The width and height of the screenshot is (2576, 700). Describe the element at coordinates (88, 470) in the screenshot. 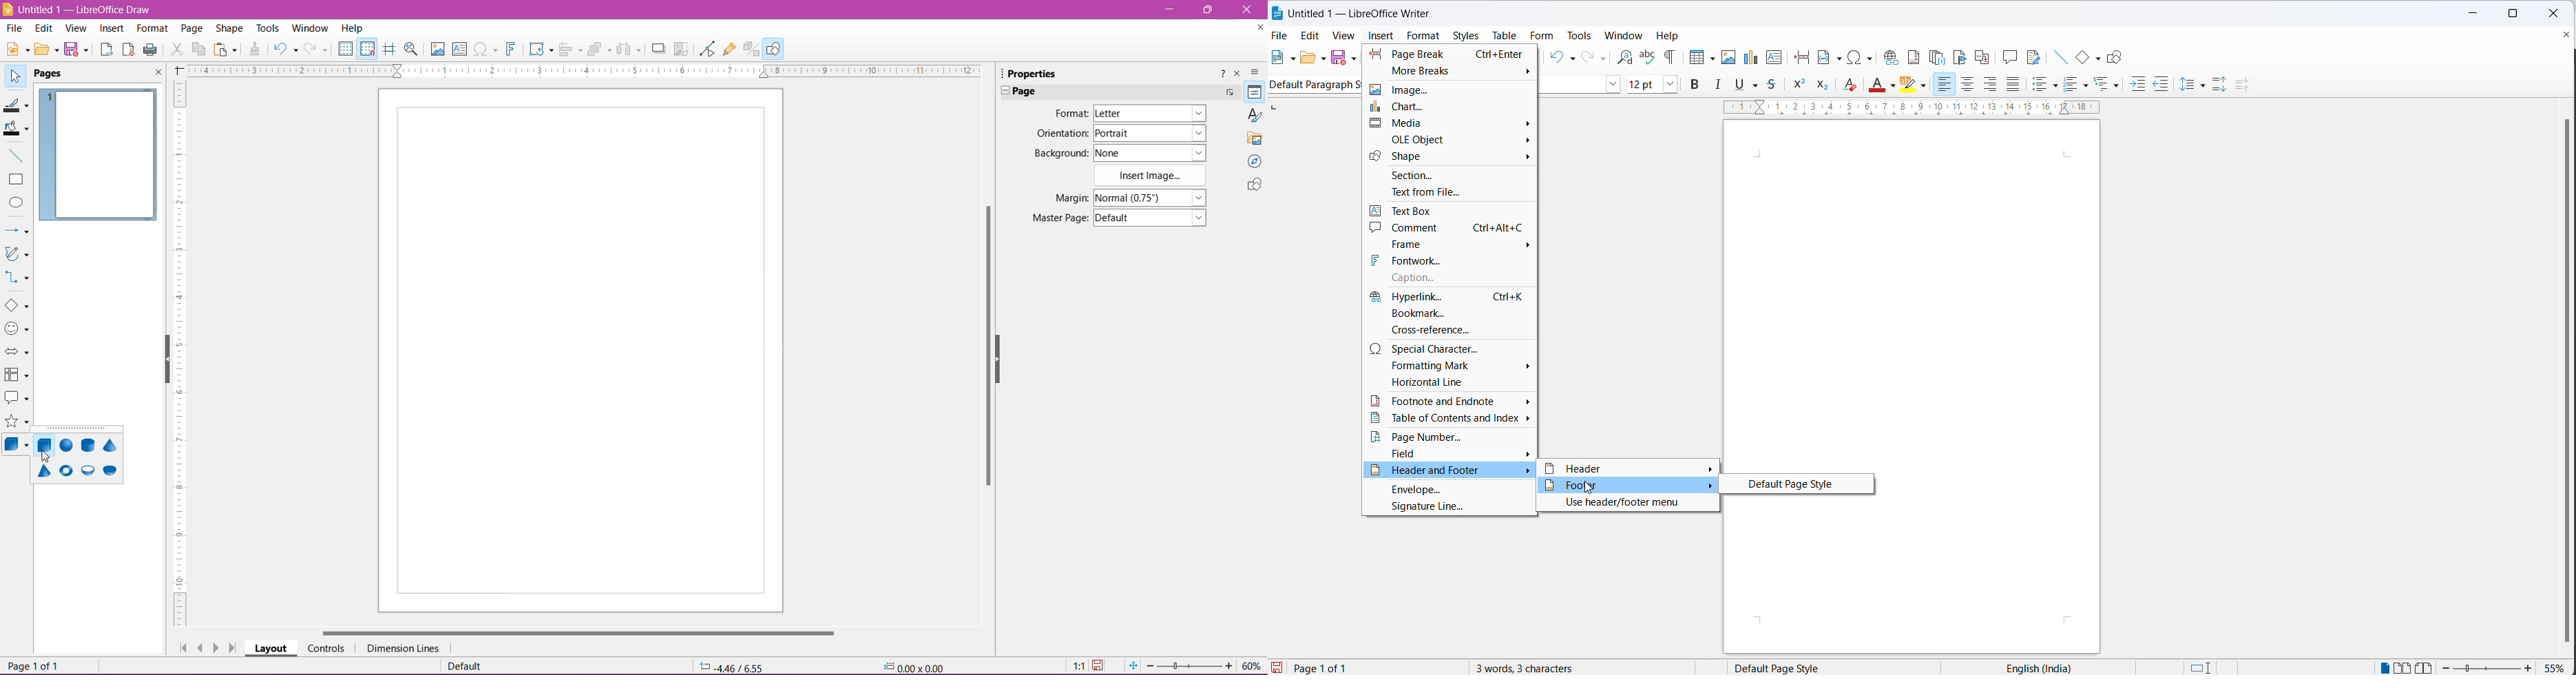

I see `Shell` at that location.